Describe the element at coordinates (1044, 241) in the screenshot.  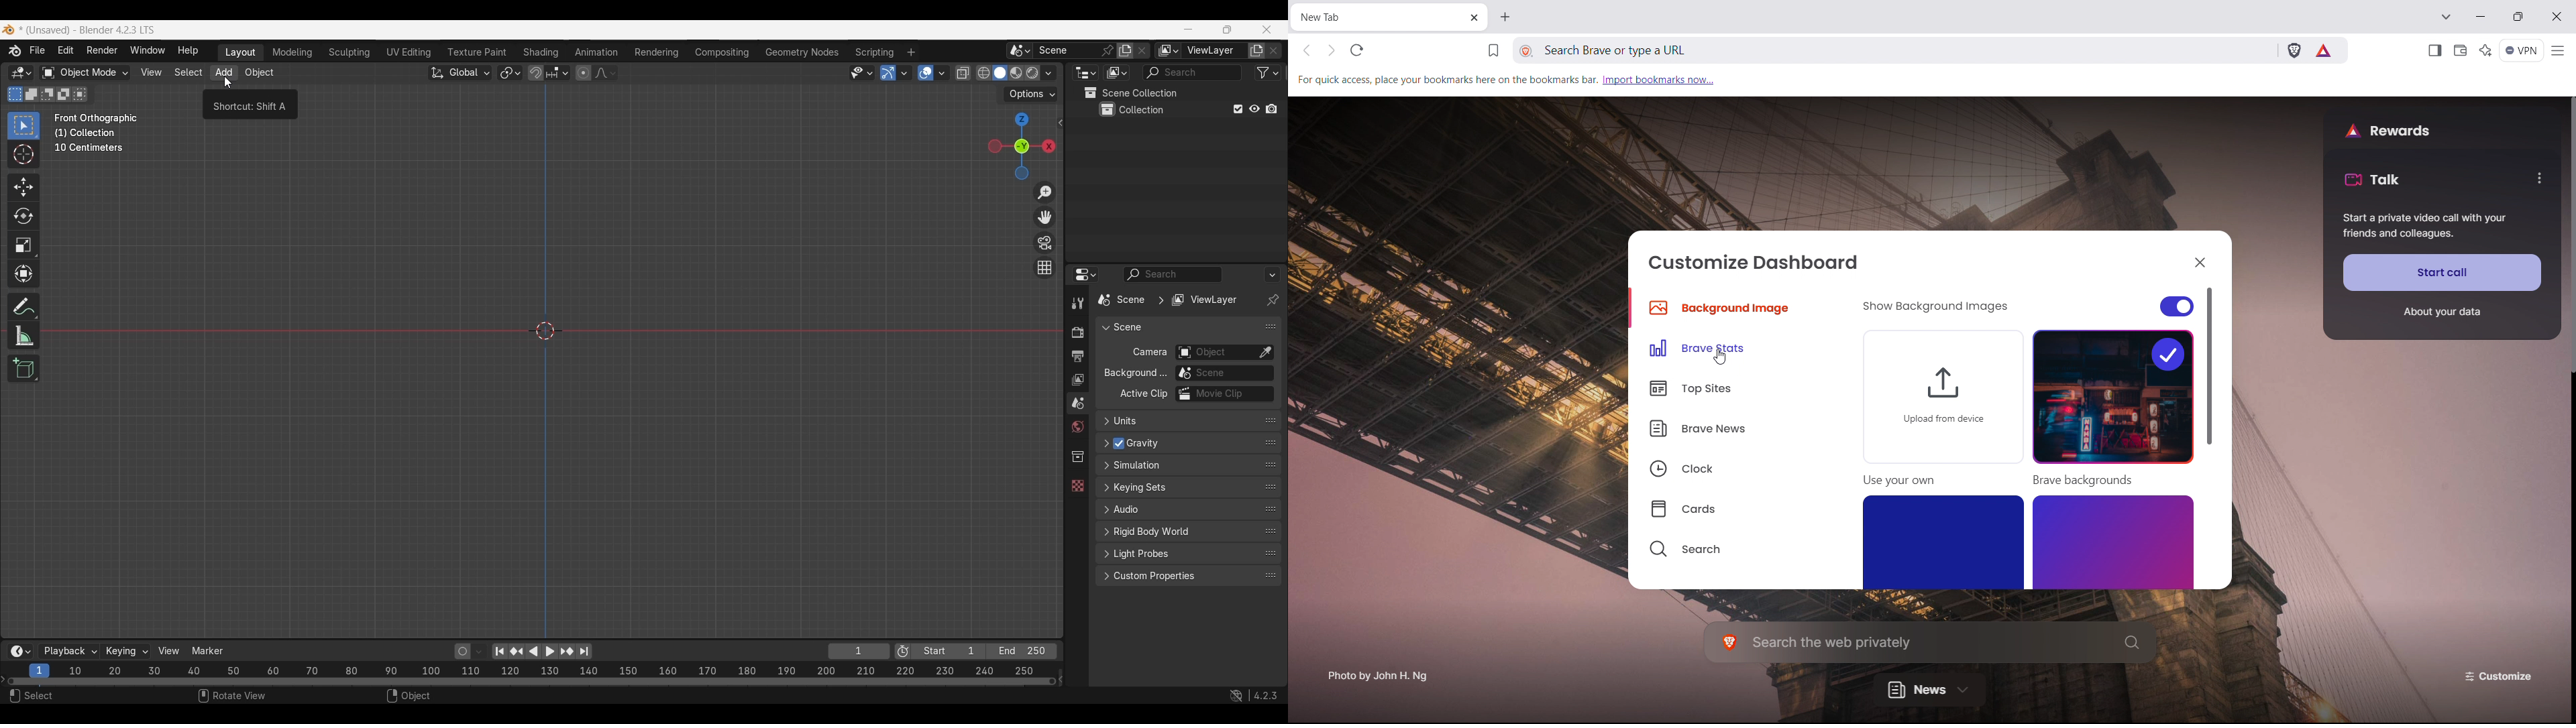
I see `Toggle camera view` at that location.